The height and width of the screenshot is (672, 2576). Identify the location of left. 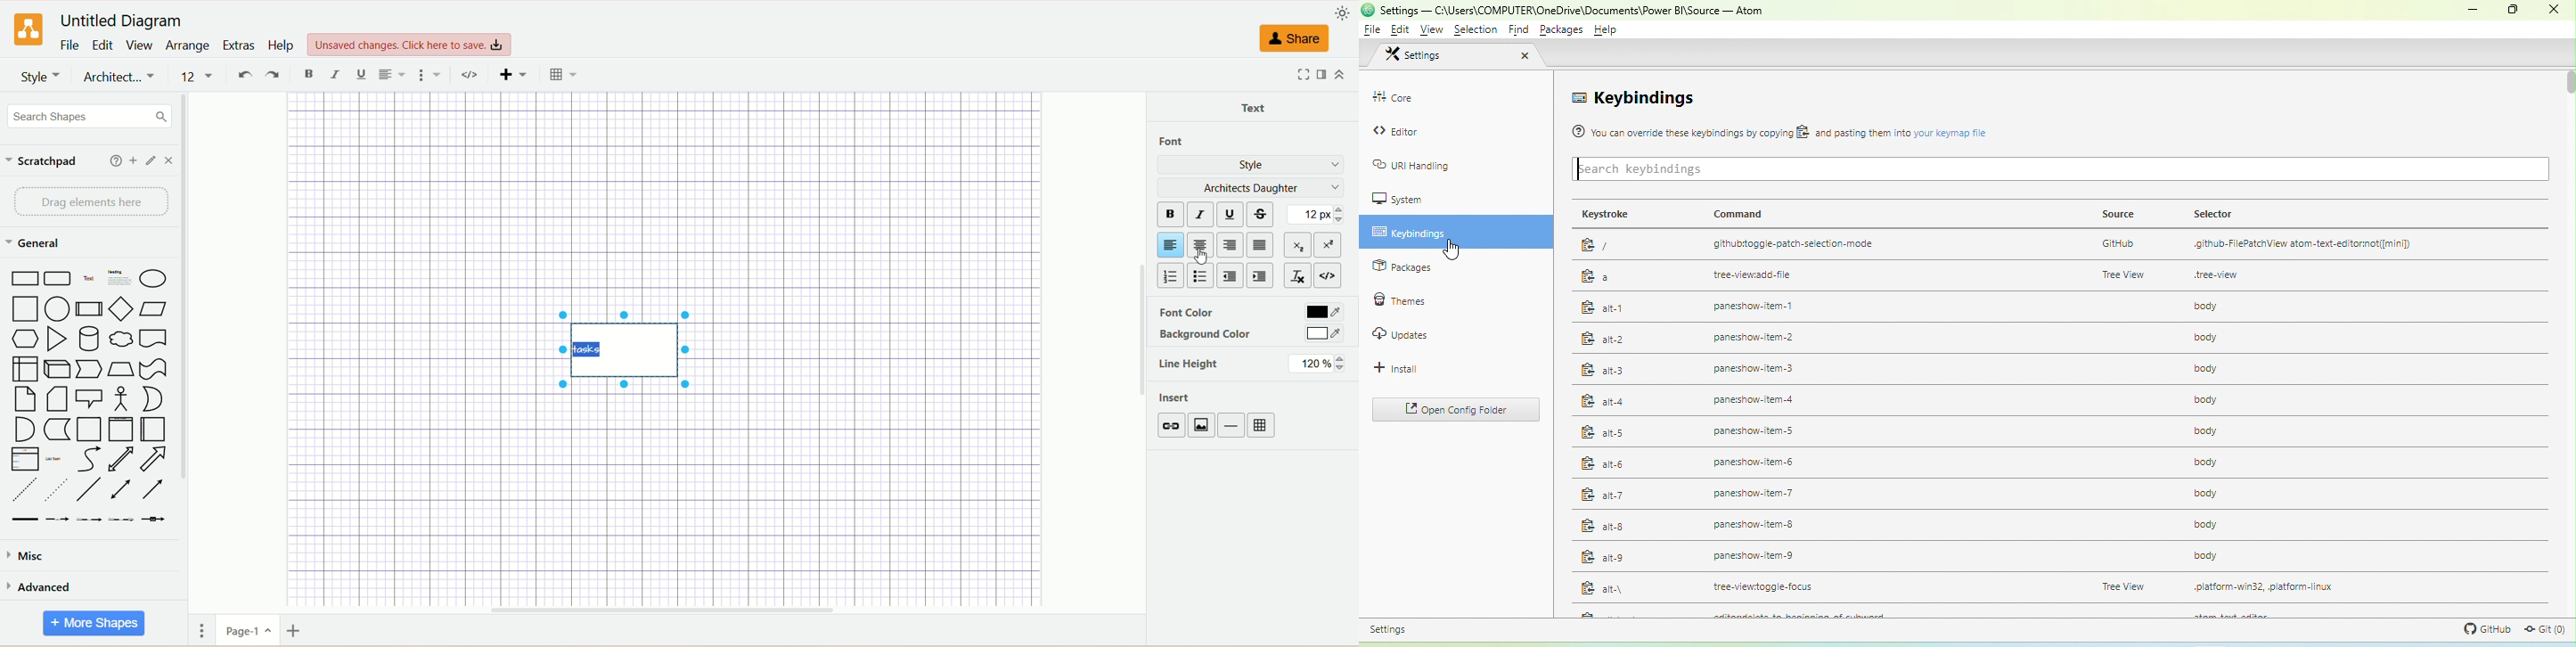
(1169, 245).